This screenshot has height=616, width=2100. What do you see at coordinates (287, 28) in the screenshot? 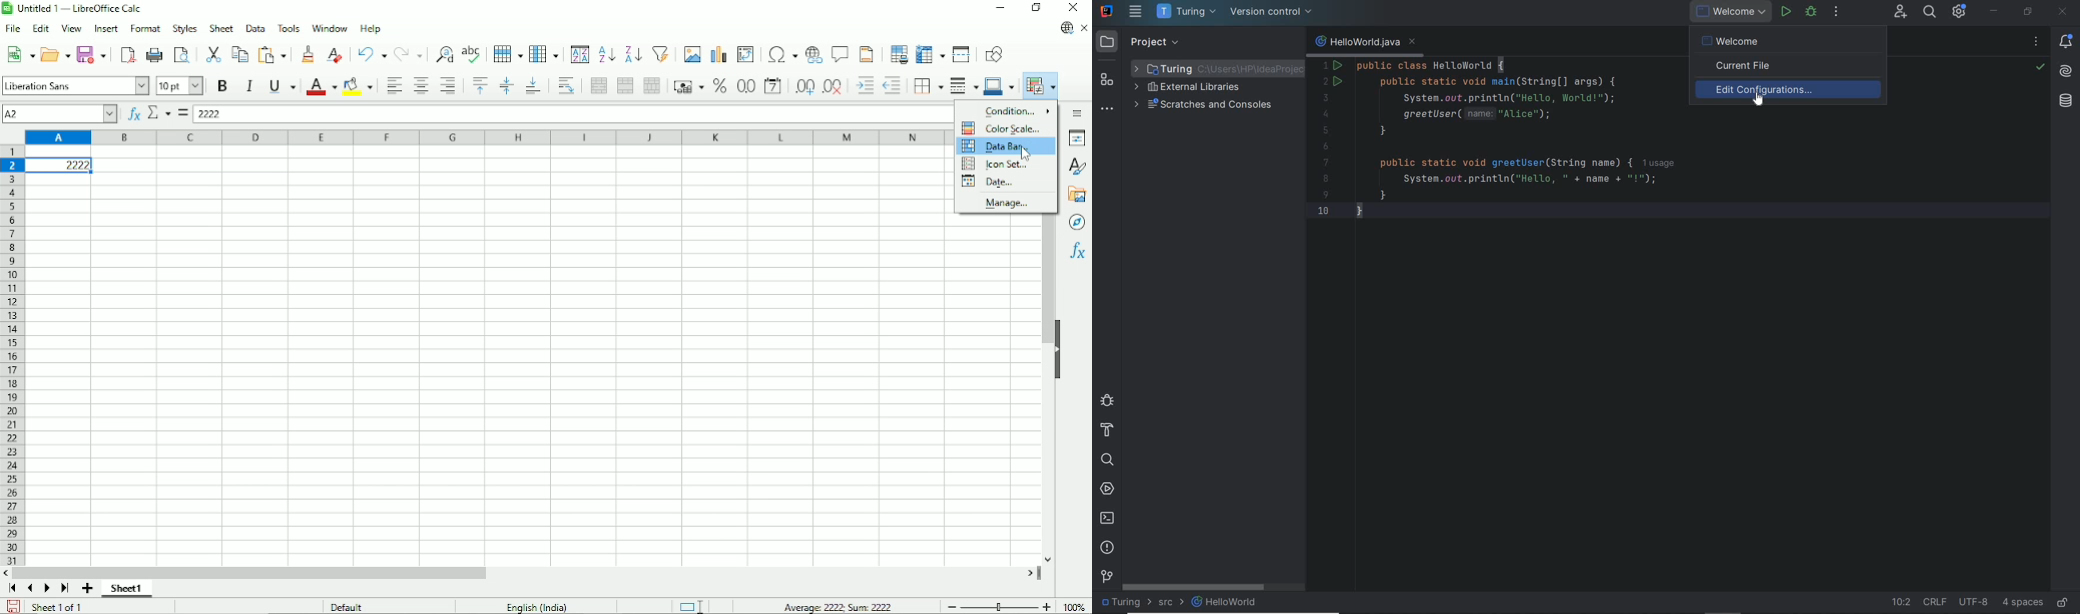
I see `Tools` at bounding box center [287, 28].